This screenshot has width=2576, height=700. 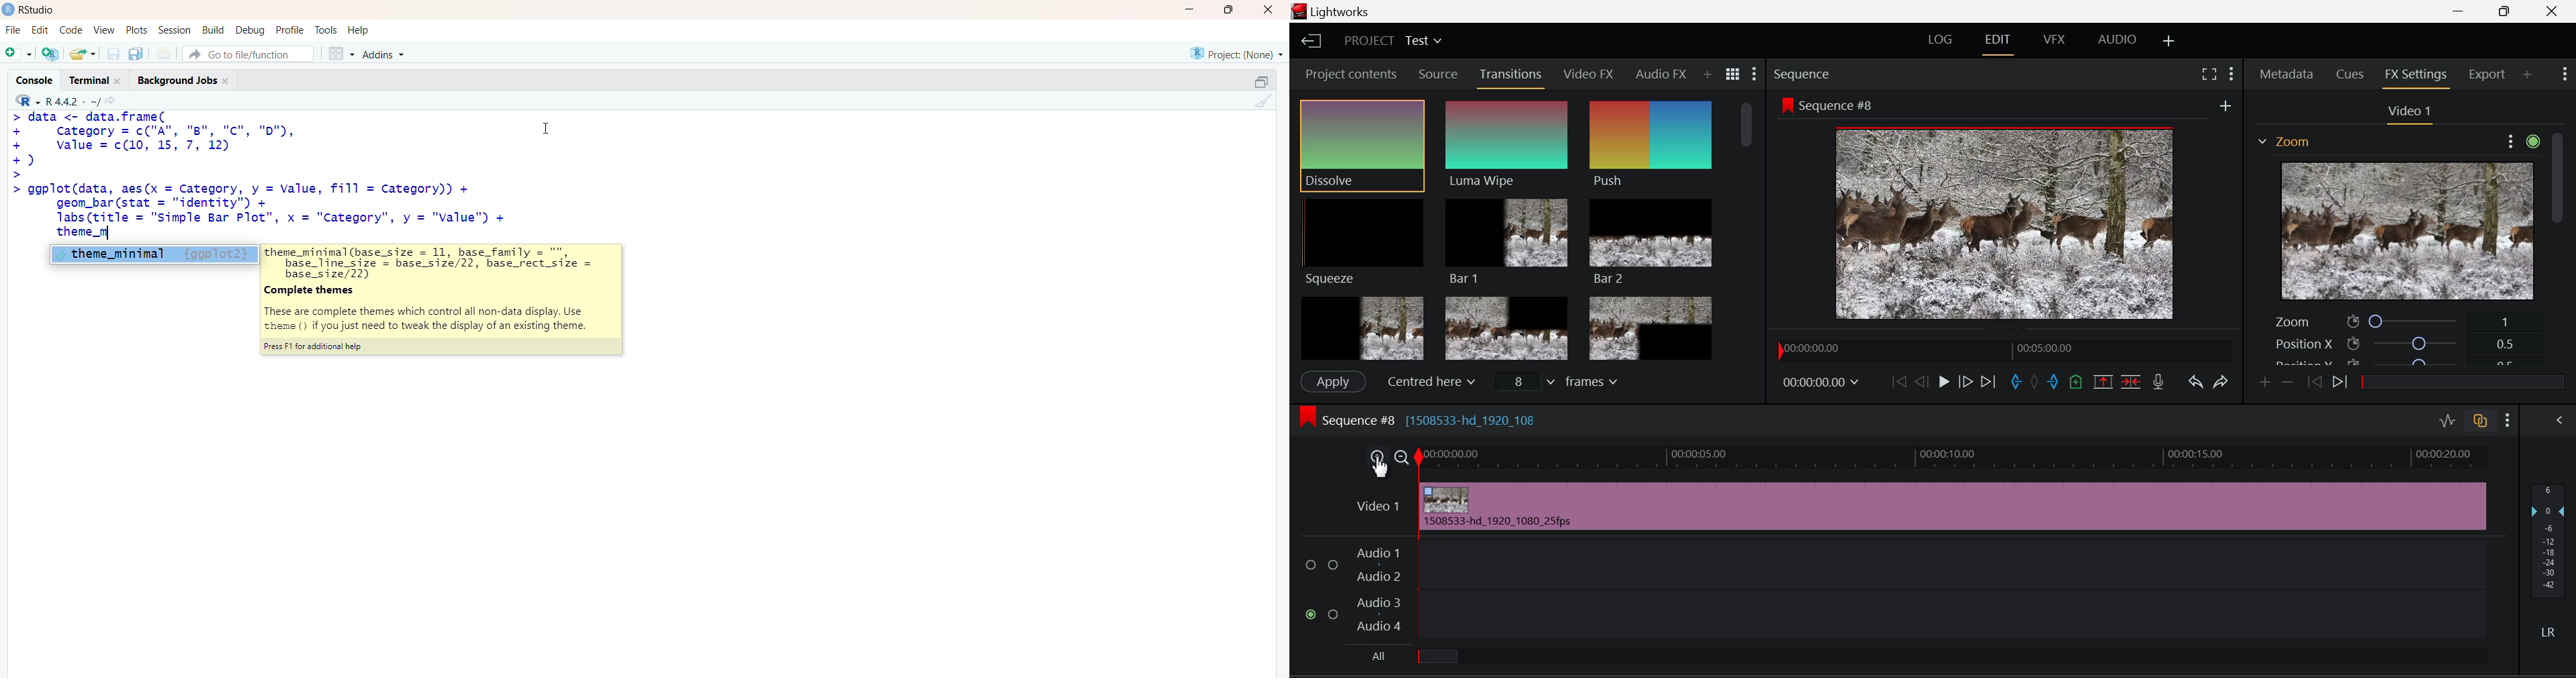 What do you see at coordinates (1261, 101) in the screenshot?
I see `clear console` at bounding box center [1261, 101].